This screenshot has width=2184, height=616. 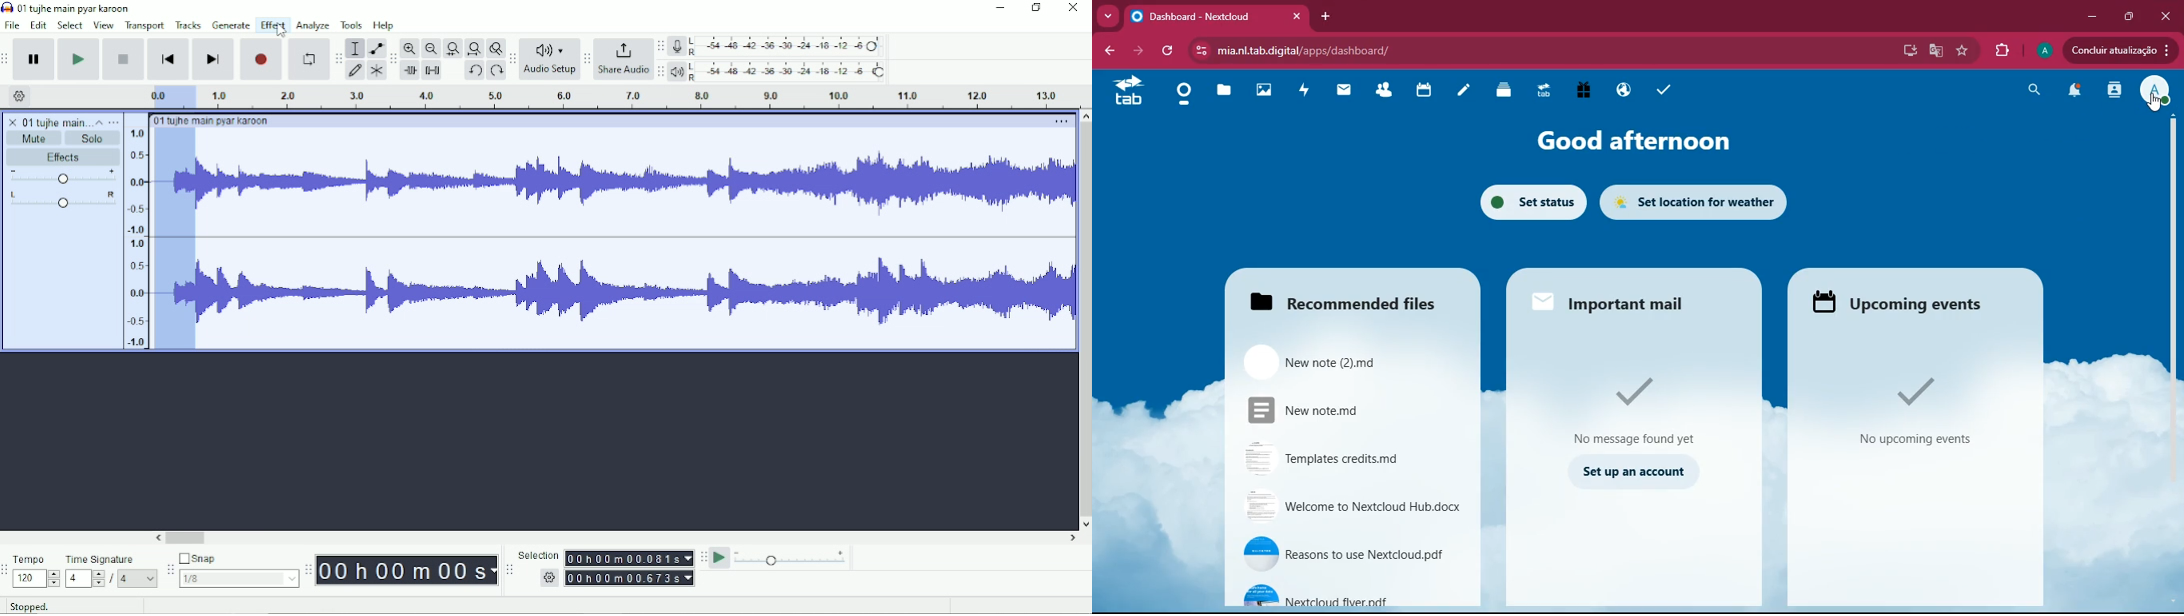 I want to click on Tracks, so click(x=189, y=24).